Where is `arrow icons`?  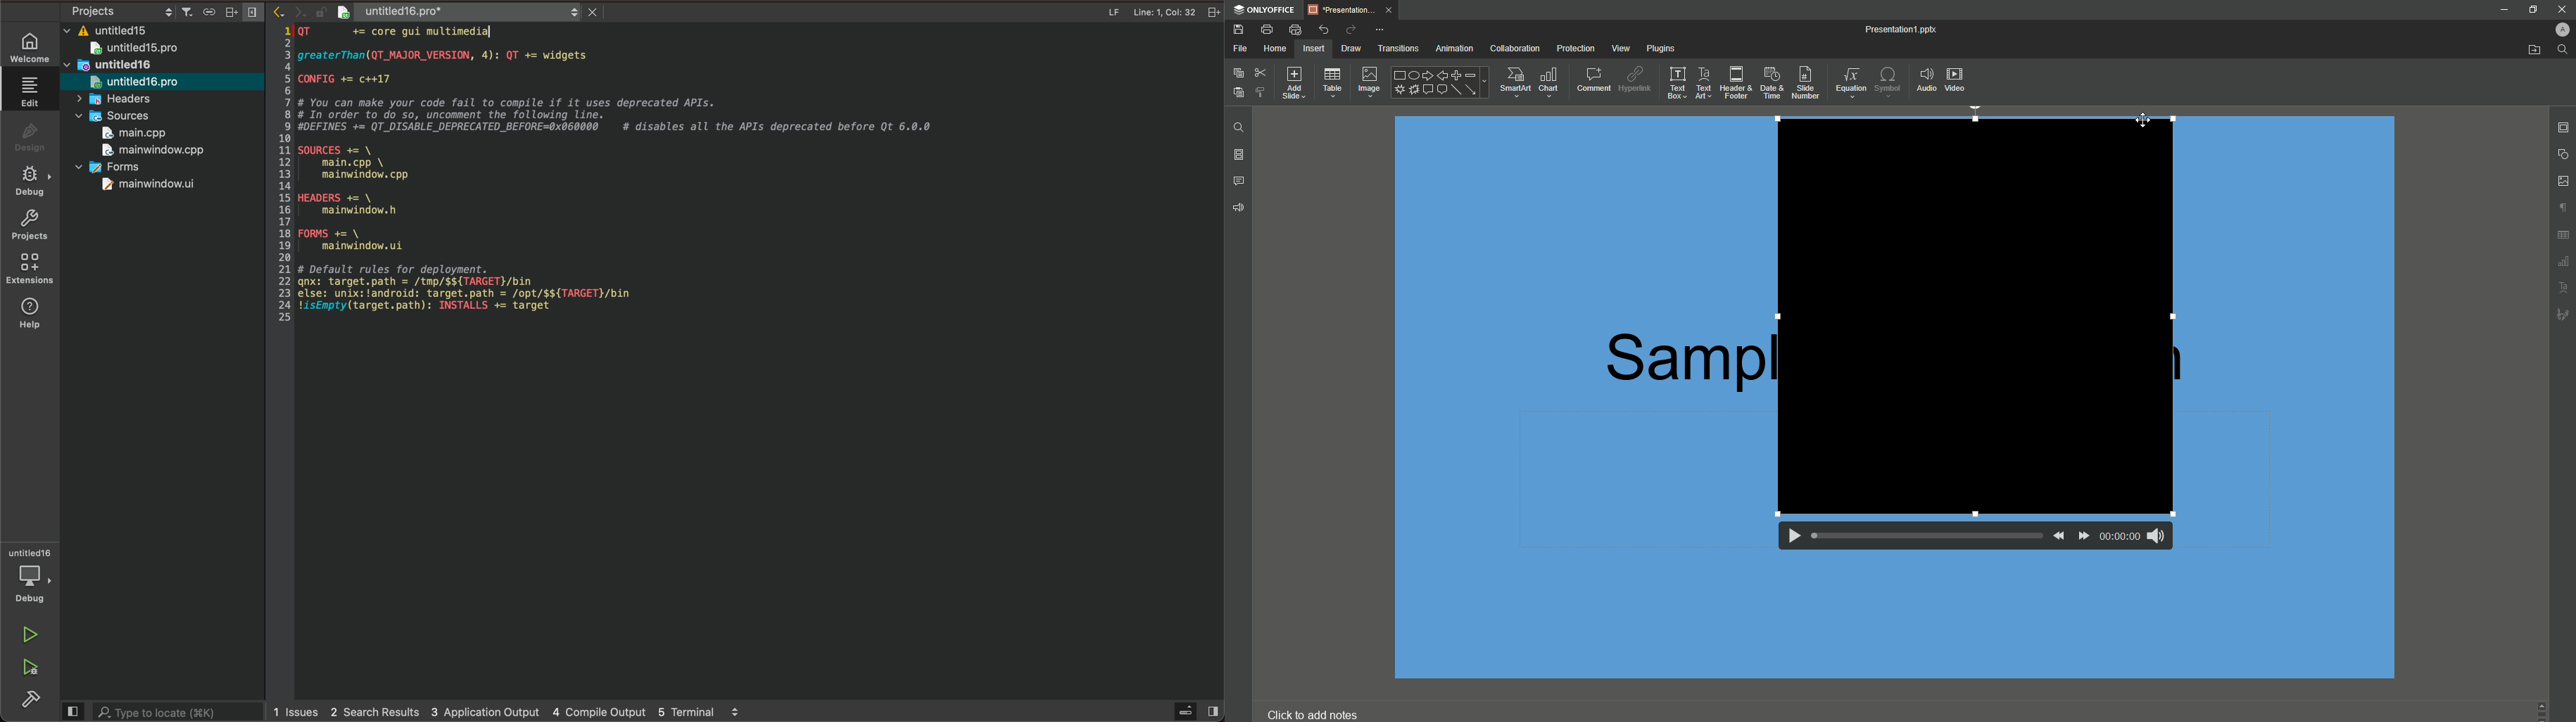 arrow icons is located at coordinates (288, 11).